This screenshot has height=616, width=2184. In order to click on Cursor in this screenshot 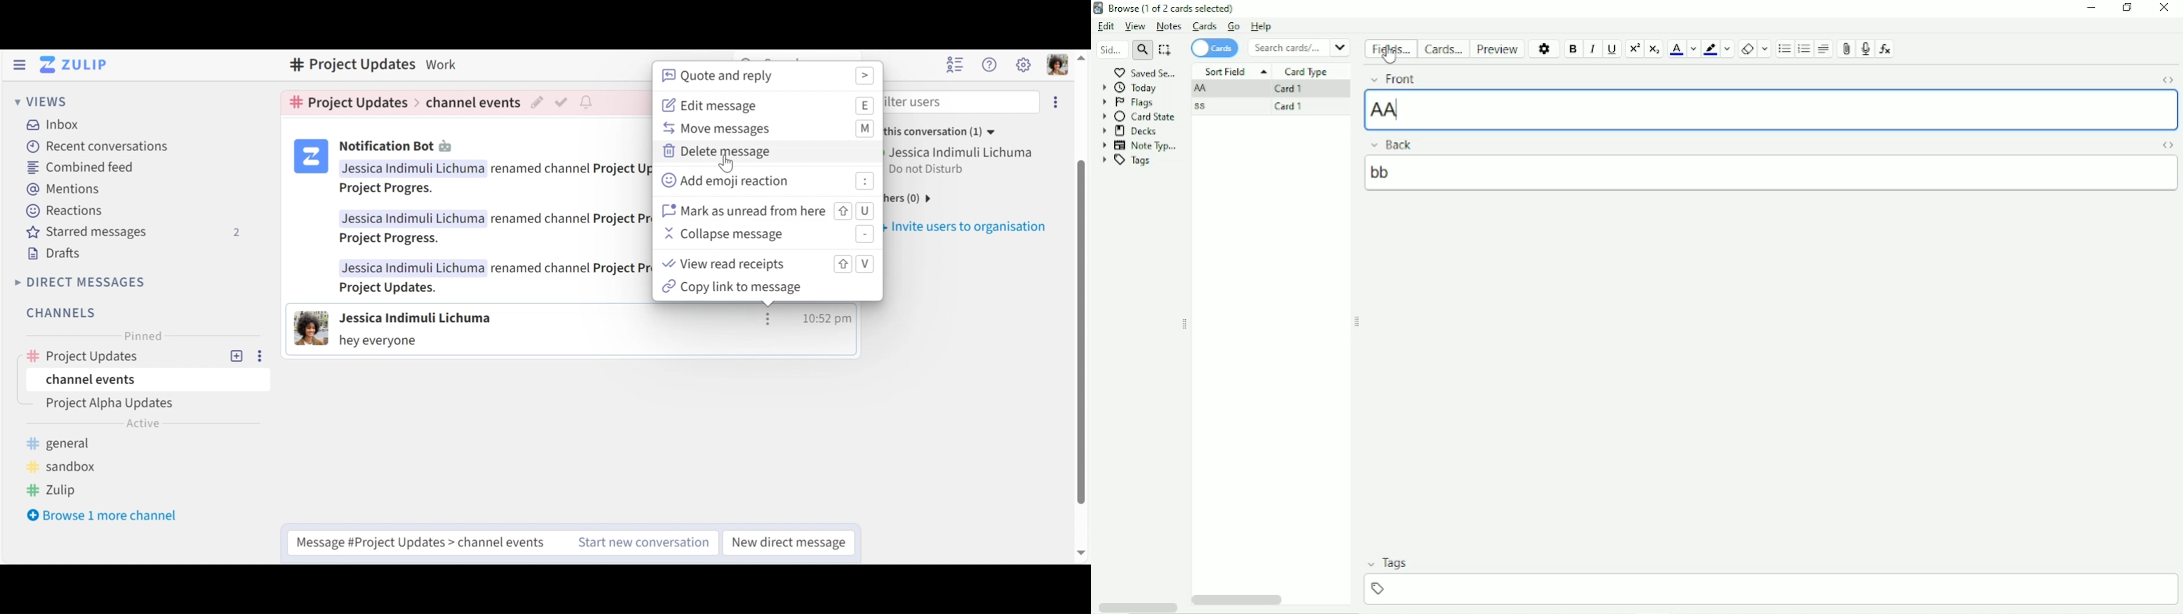, I will do `click(727, 165)`.